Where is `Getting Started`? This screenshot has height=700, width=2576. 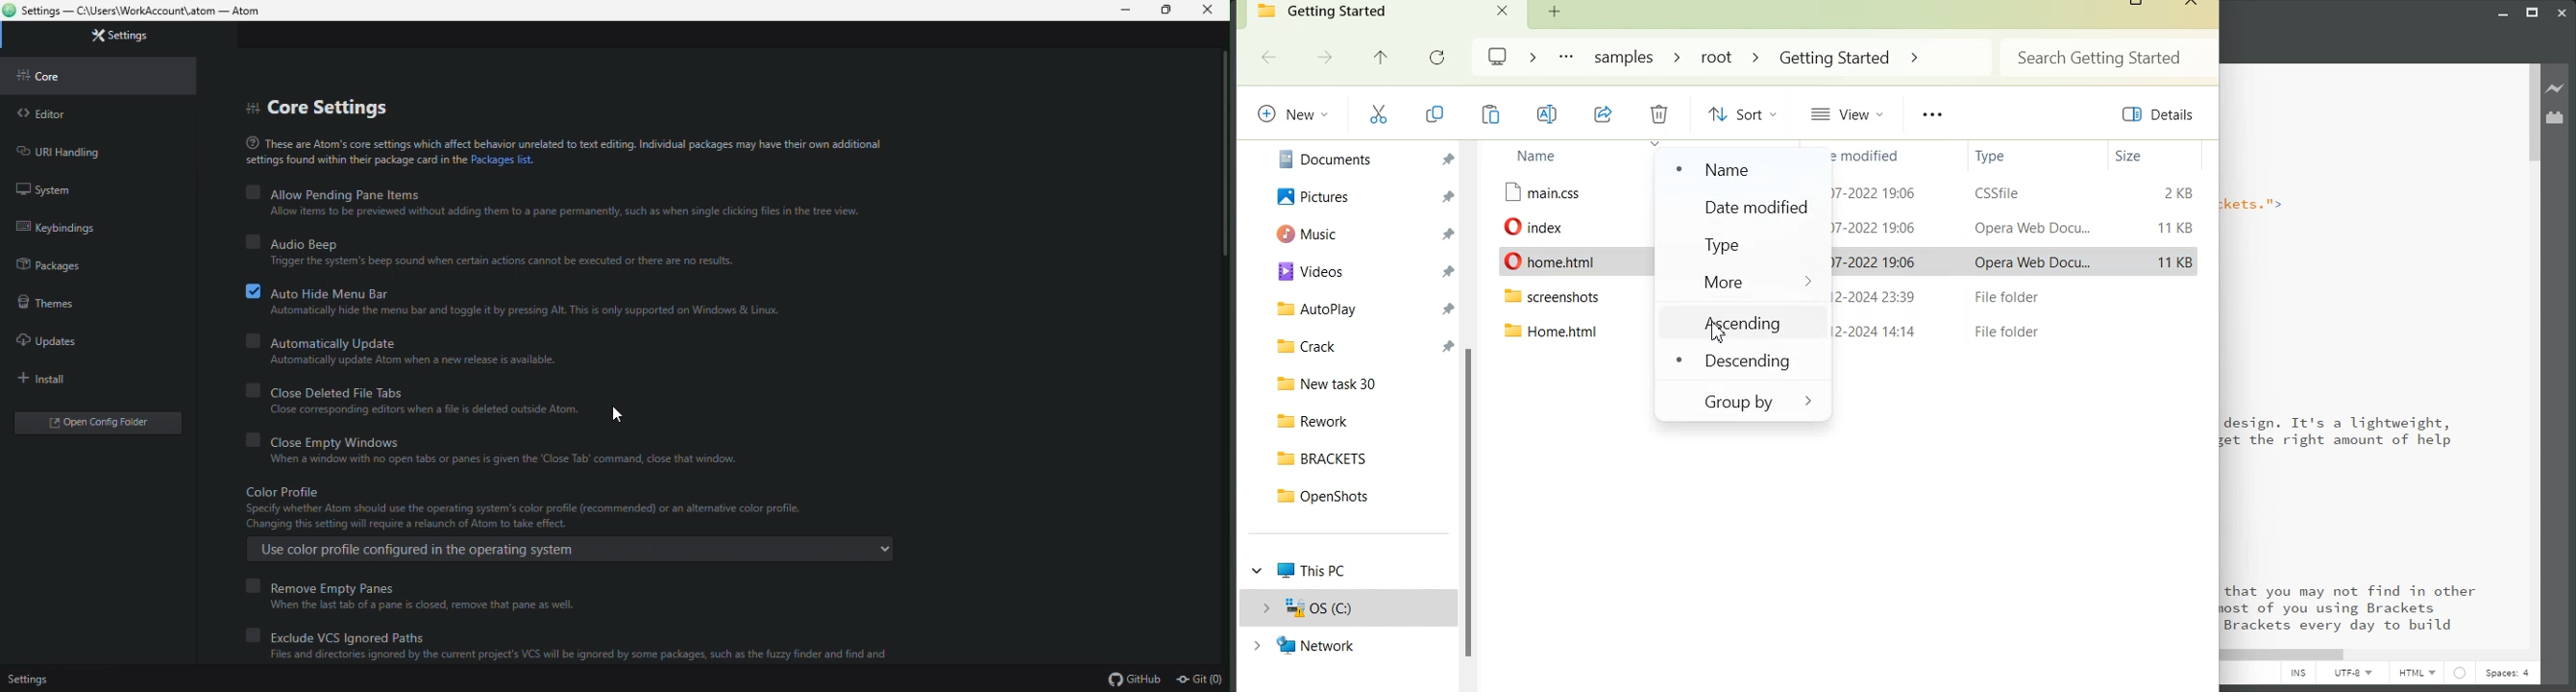 Getting Started is located at coordinates (1384, 14).